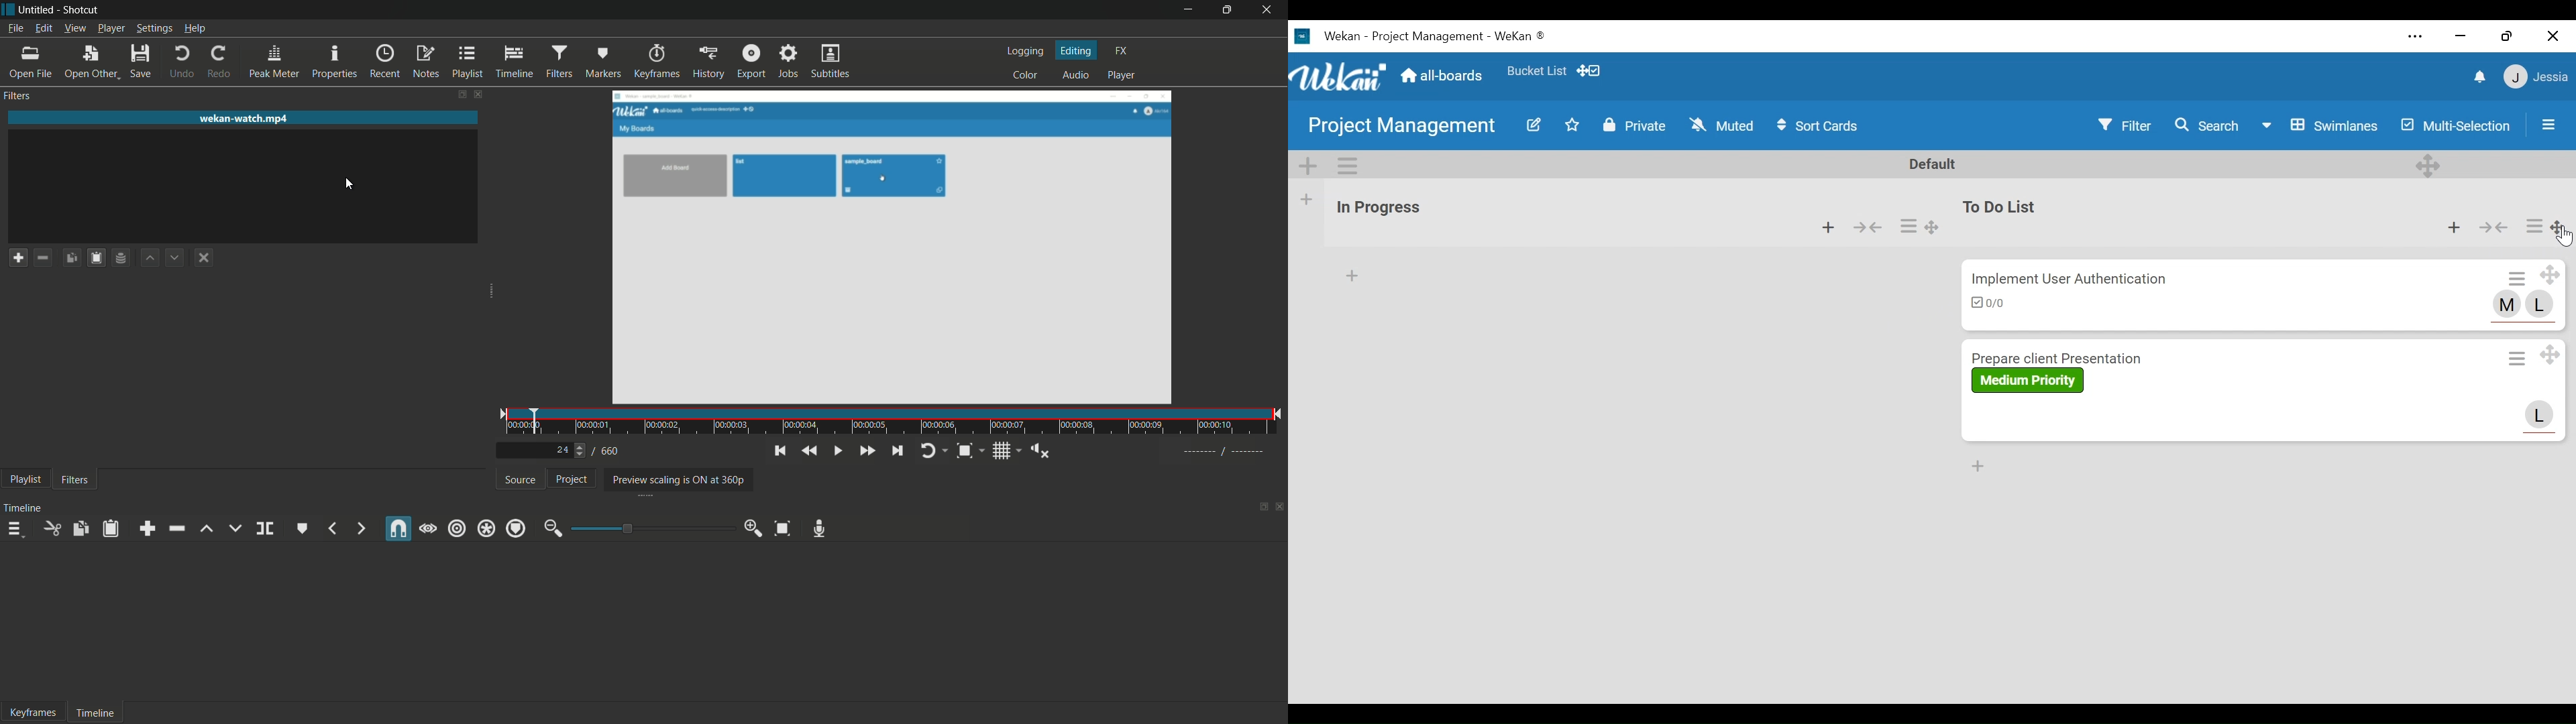 The image size is (2576, 728). Describe the element at coordinates (14, 27) in the screenshot. I see `file menu` at that location.